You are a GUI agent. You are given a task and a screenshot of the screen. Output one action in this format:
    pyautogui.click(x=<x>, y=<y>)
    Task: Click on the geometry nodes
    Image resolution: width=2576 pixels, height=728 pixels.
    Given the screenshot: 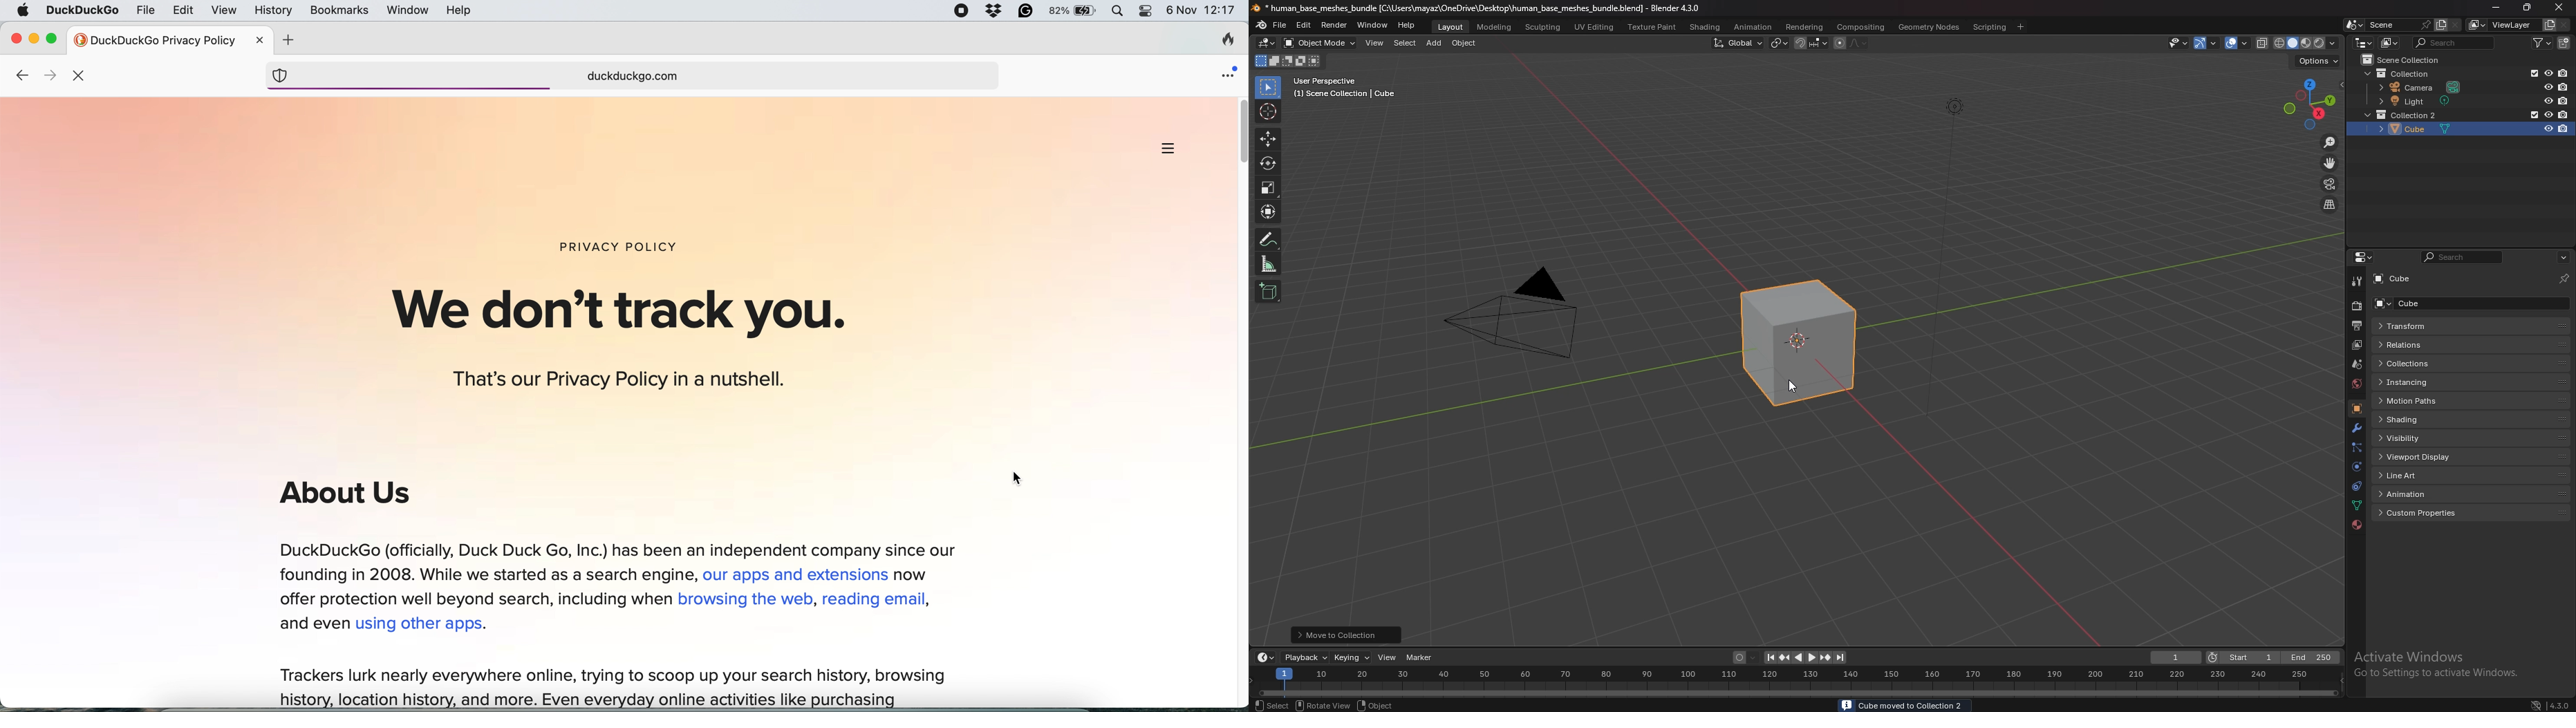 What is the action you would take?
    pyautogui.click(x=1928, y=27)
    